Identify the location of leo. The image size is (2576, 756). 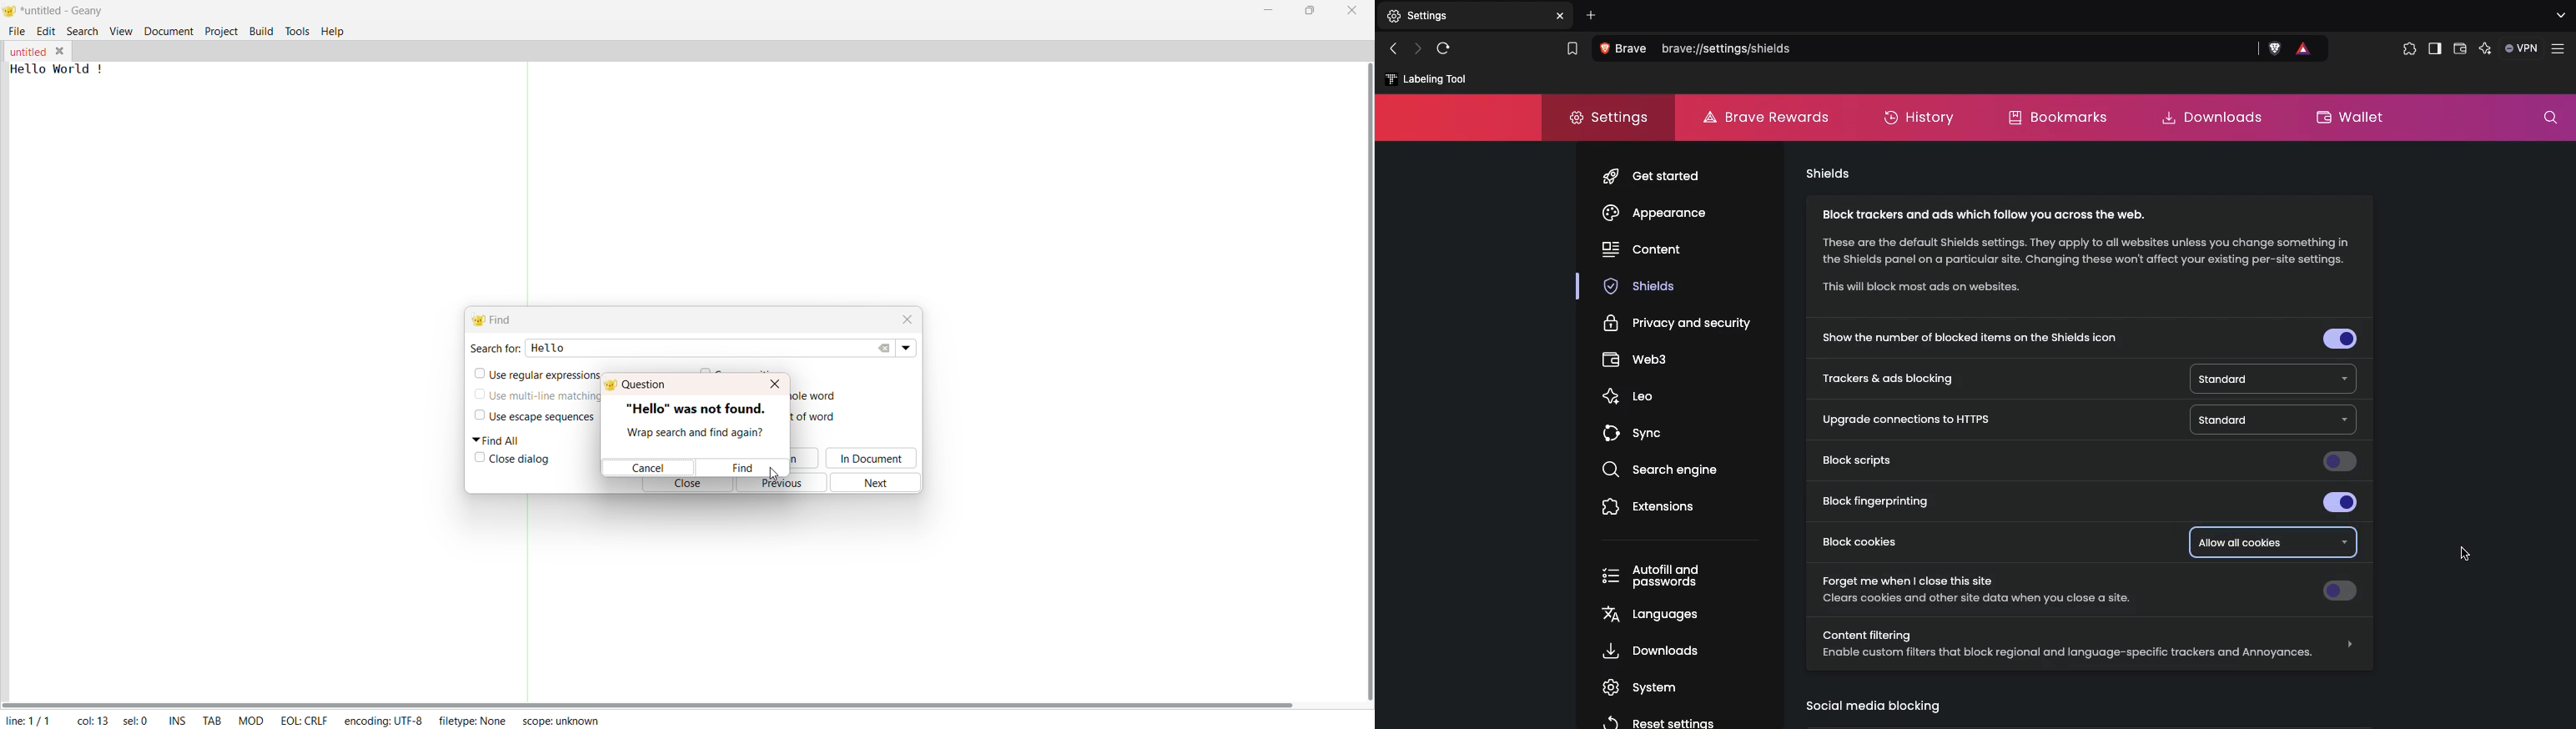
(1632, 398).